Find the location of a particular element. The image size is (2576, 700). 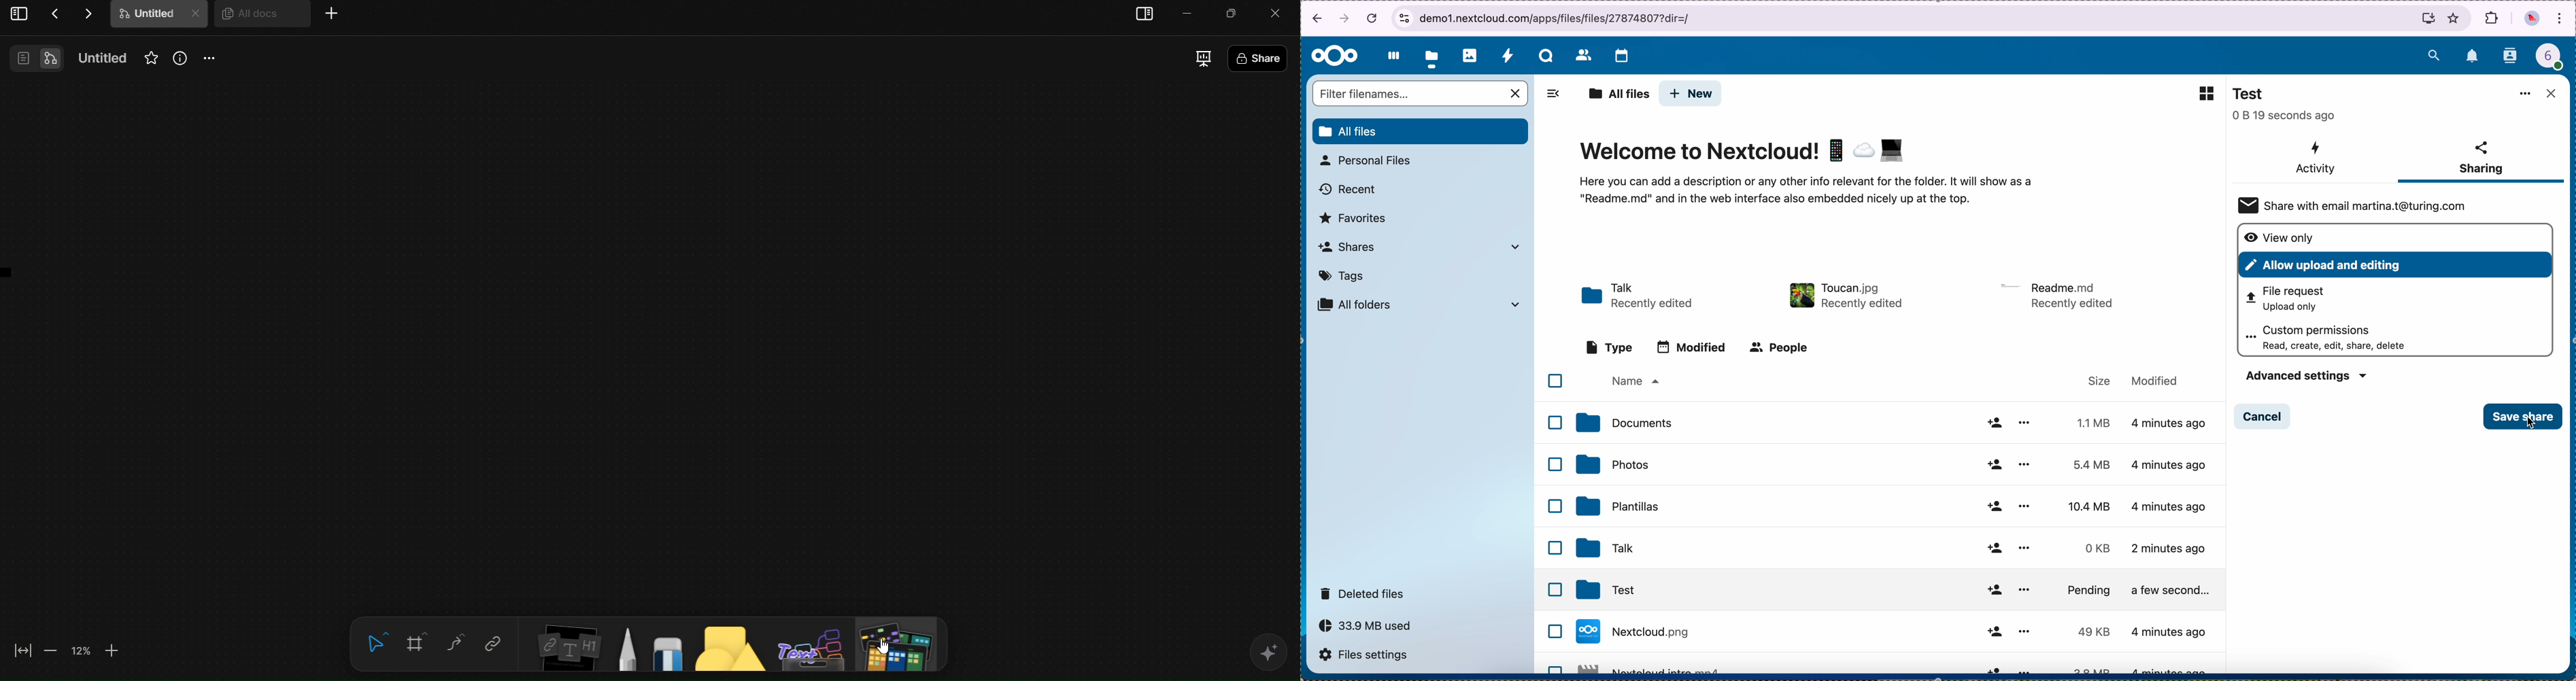

type is located at coordinates (1609, 347).